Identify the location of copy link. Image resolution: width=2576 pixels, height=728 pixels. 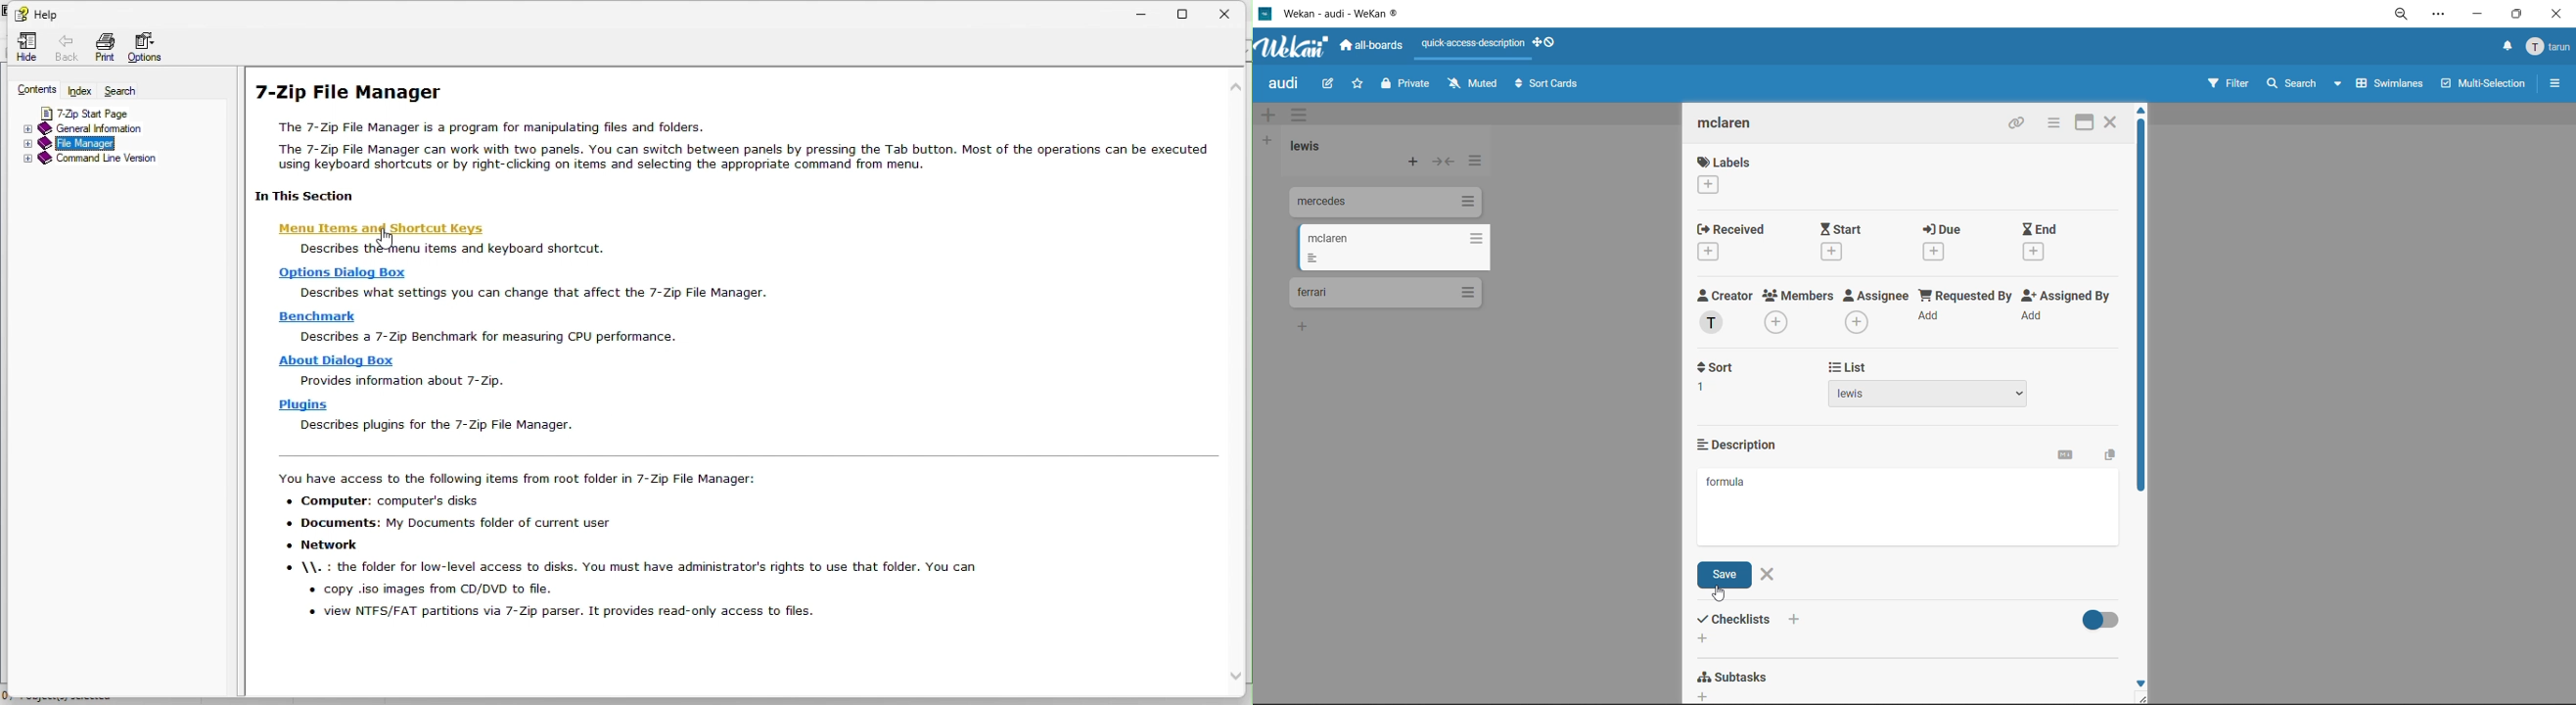
(2020, 124).